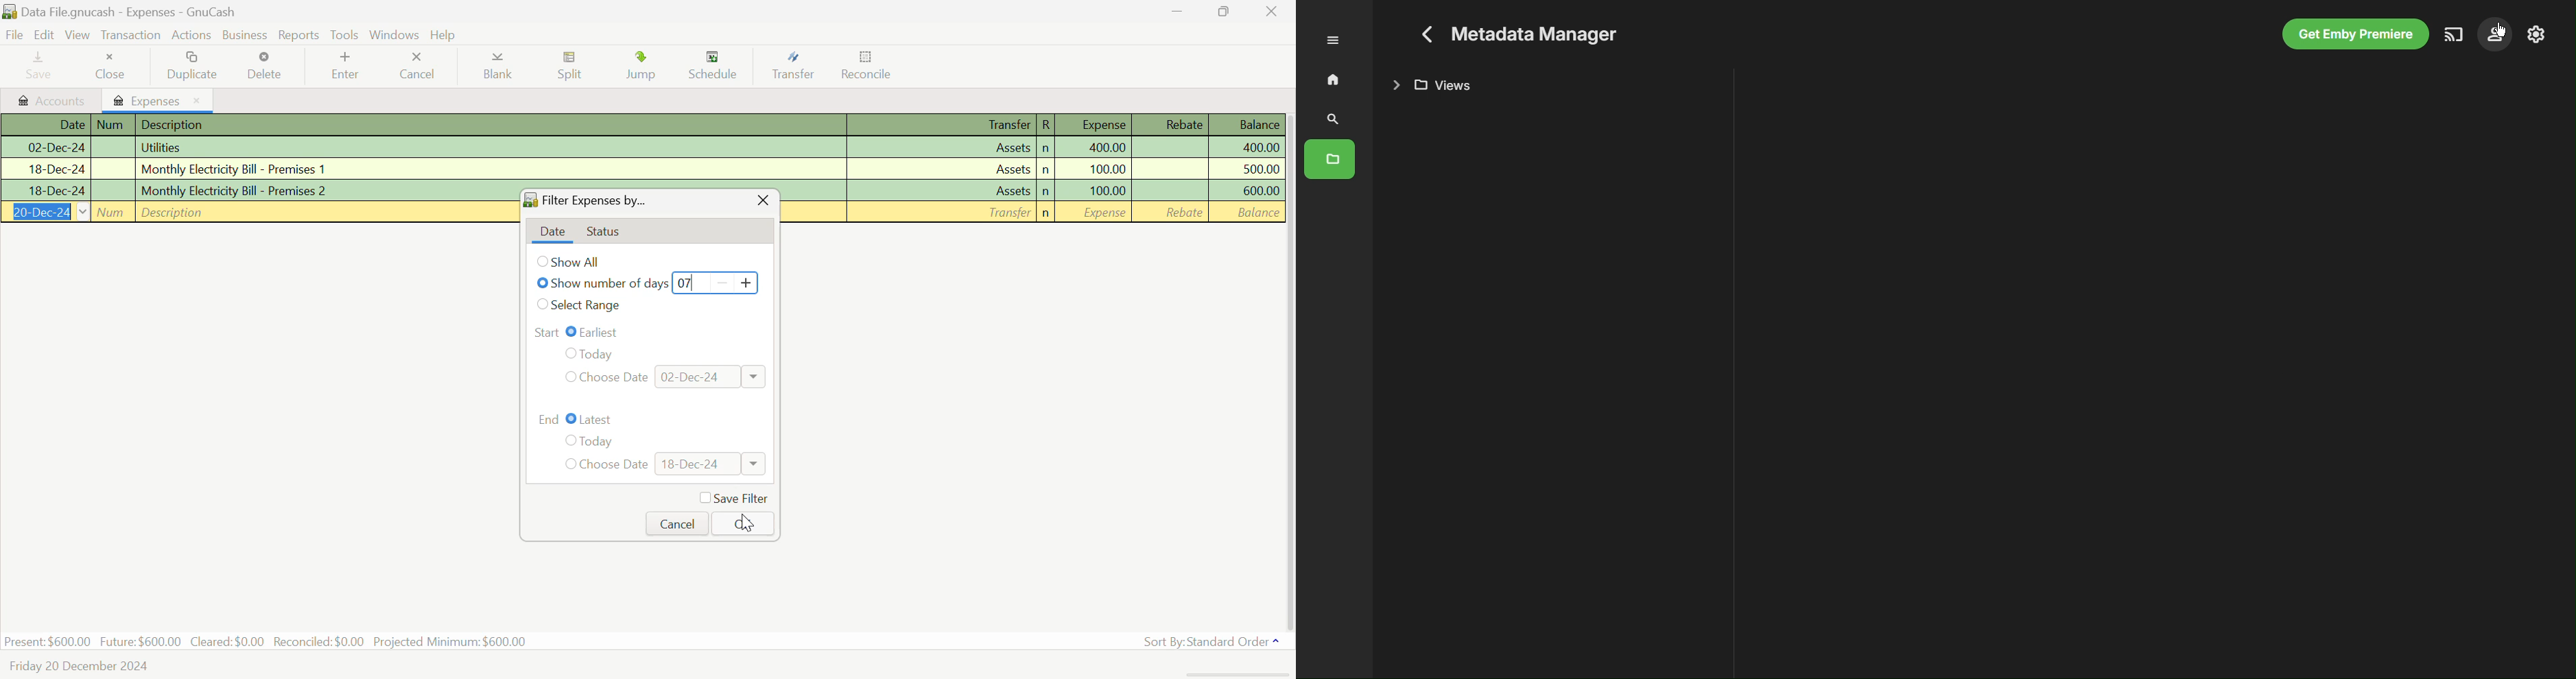 The image size is (2576, 700). Describe the element at coordinates (596, 200) in the screenshot. I see `Filter Expenses by...` at that location.